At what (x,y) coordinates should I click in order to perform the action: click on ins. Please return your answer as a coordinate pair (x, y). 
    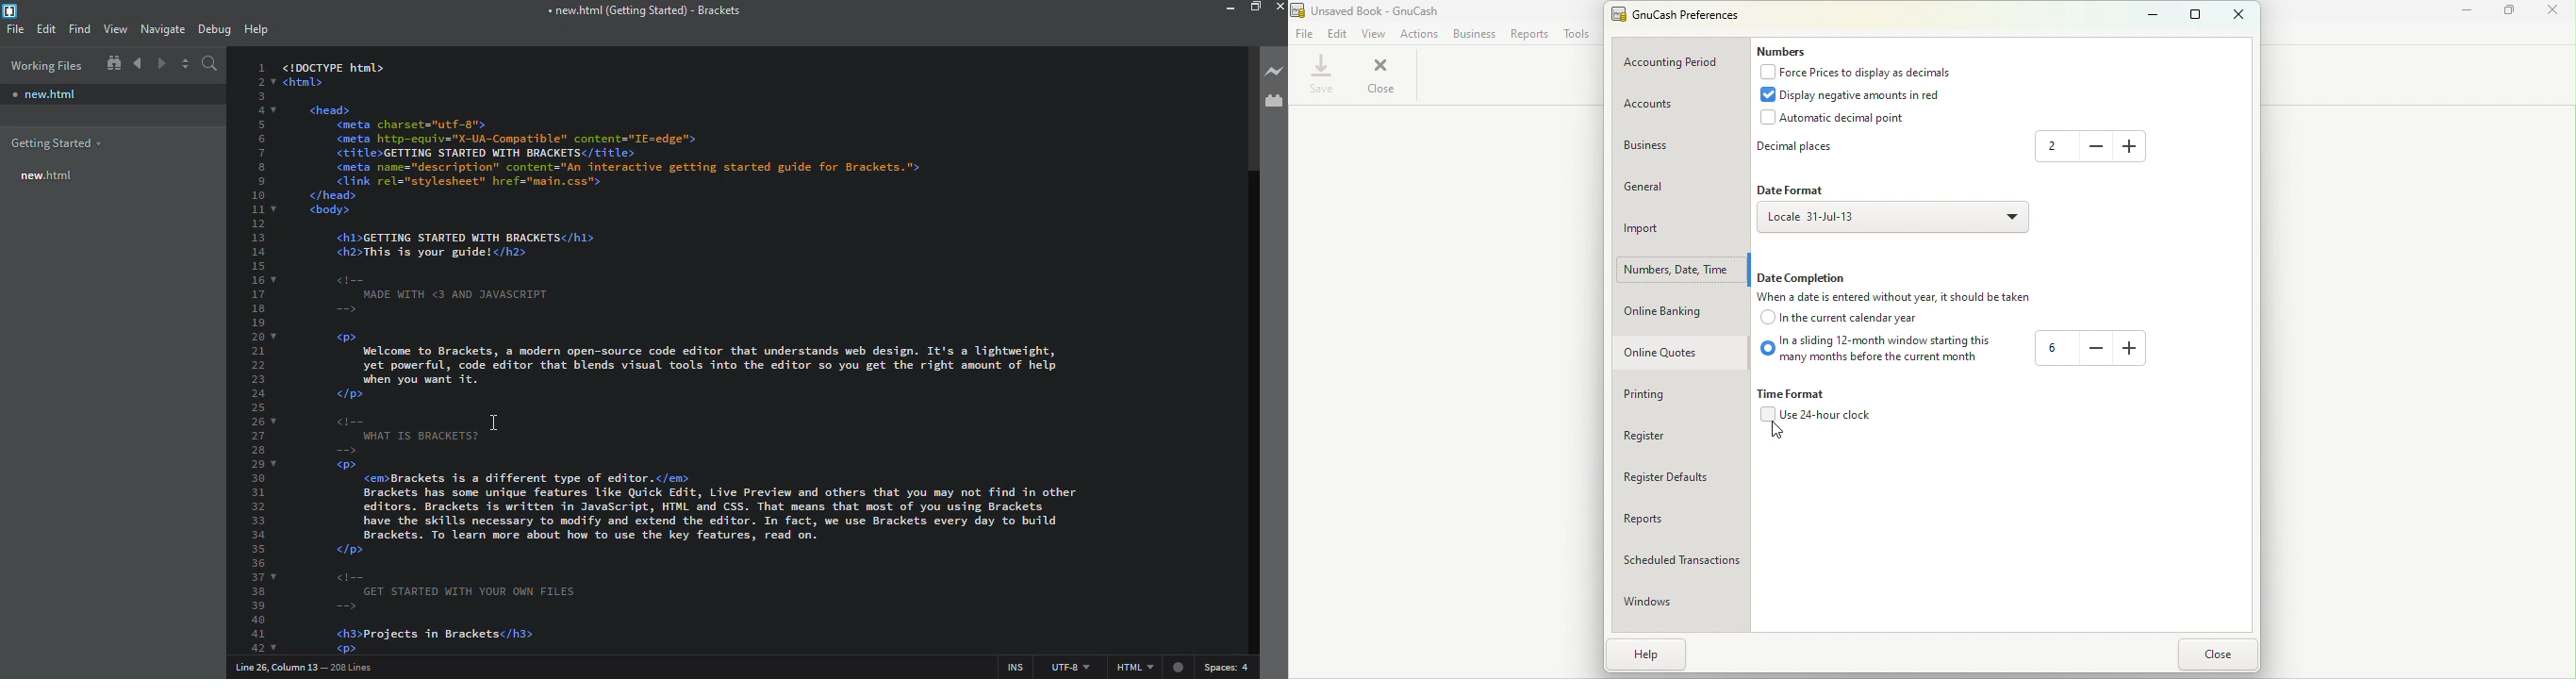
    Looking at the image, I should click on (1009, 664).